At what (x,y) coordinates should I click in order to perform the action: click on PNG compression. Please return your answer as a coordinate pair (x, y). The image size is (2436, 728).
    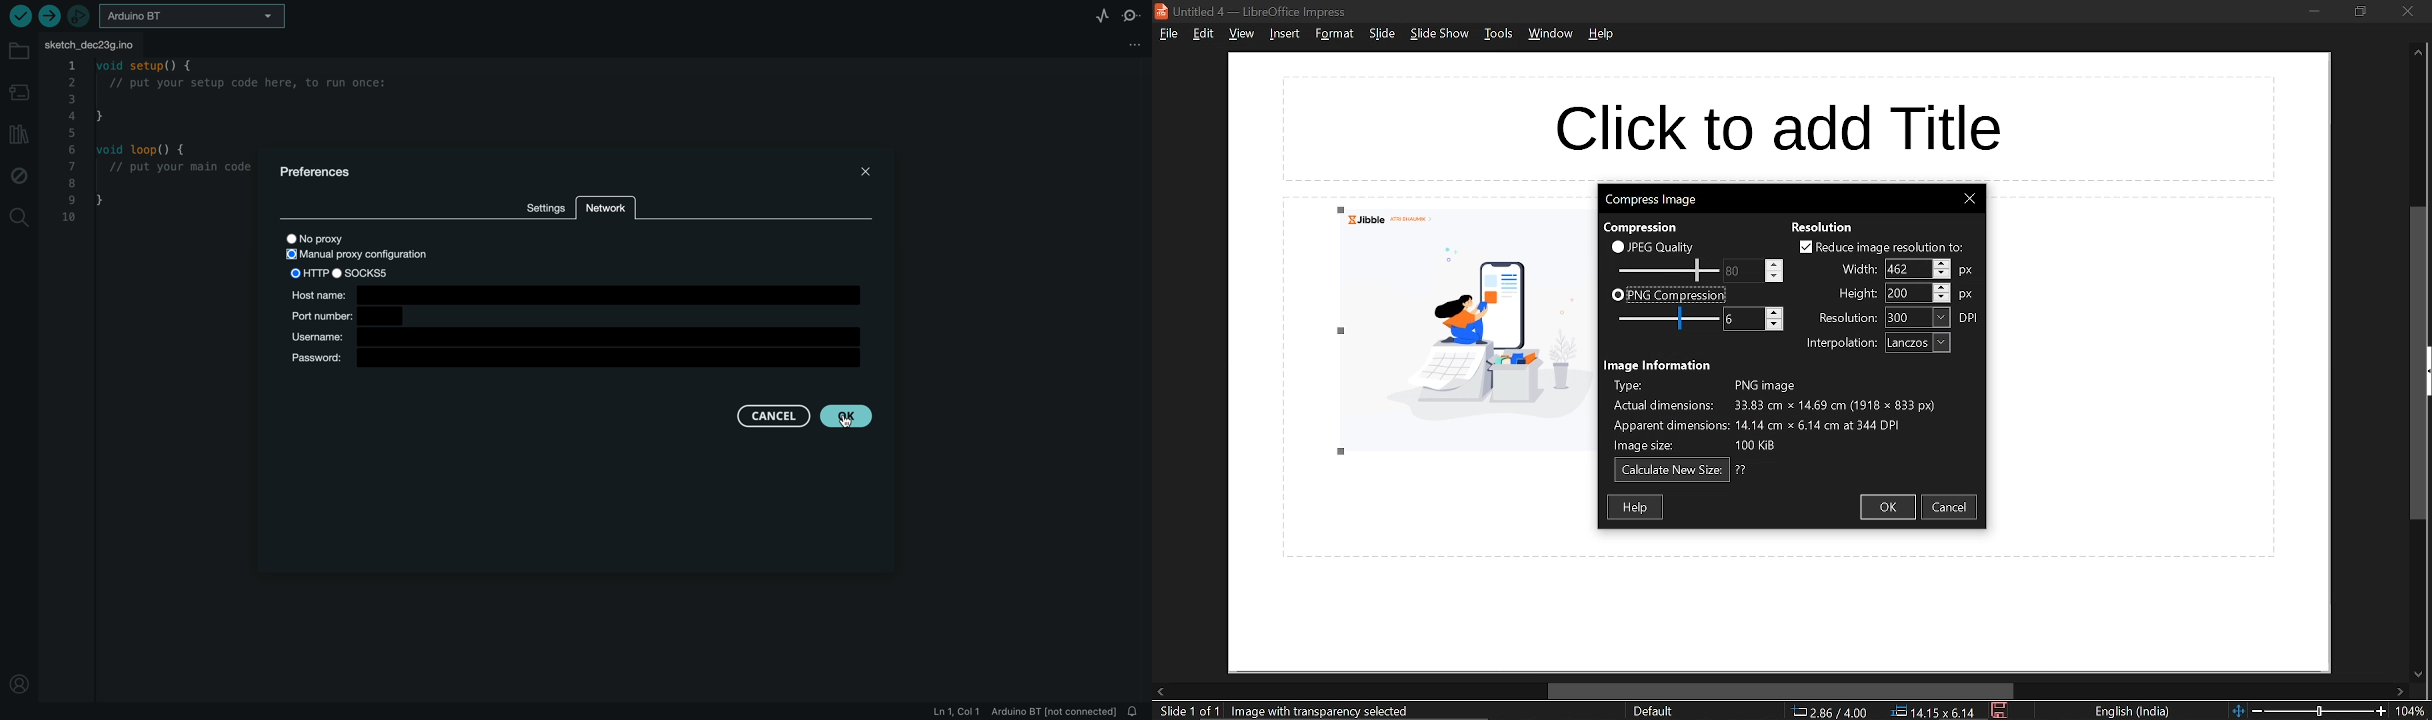
    Looking at the image, I should click on (1668, 296).